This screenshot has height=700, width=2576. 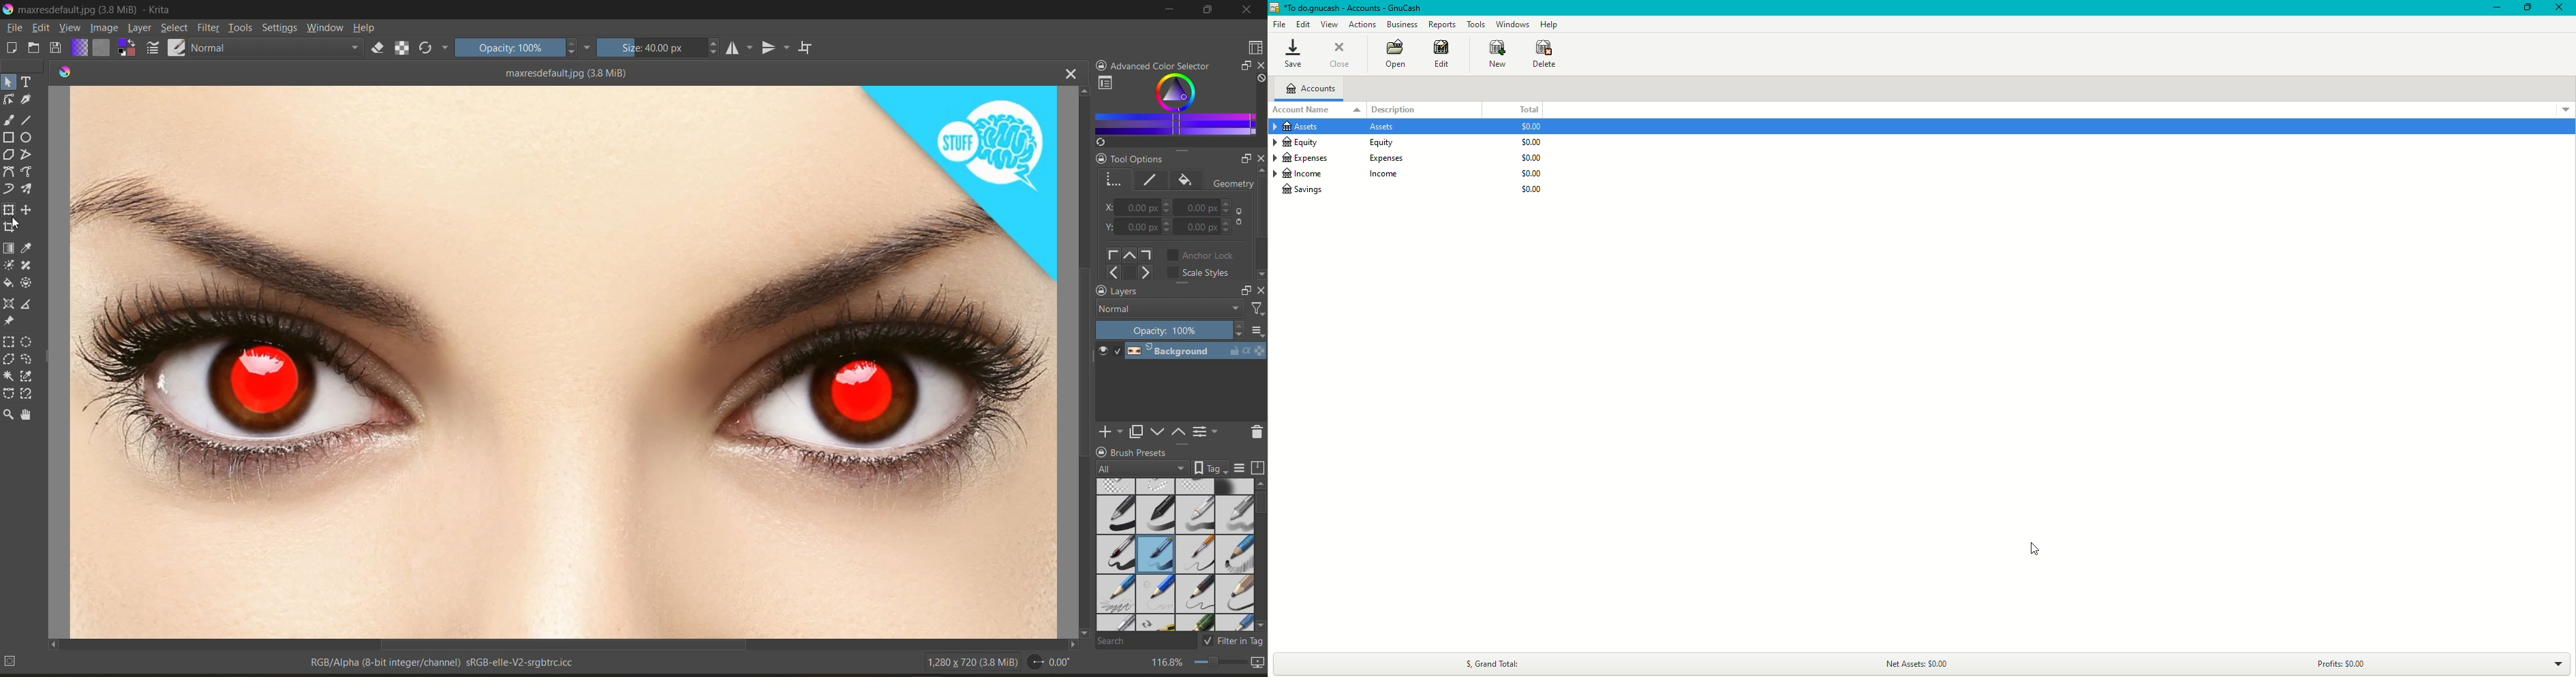 What do you see at coordinates (384, 49) in the screenshot?
I see `set eraser mode` at bounding box center [384, 49].